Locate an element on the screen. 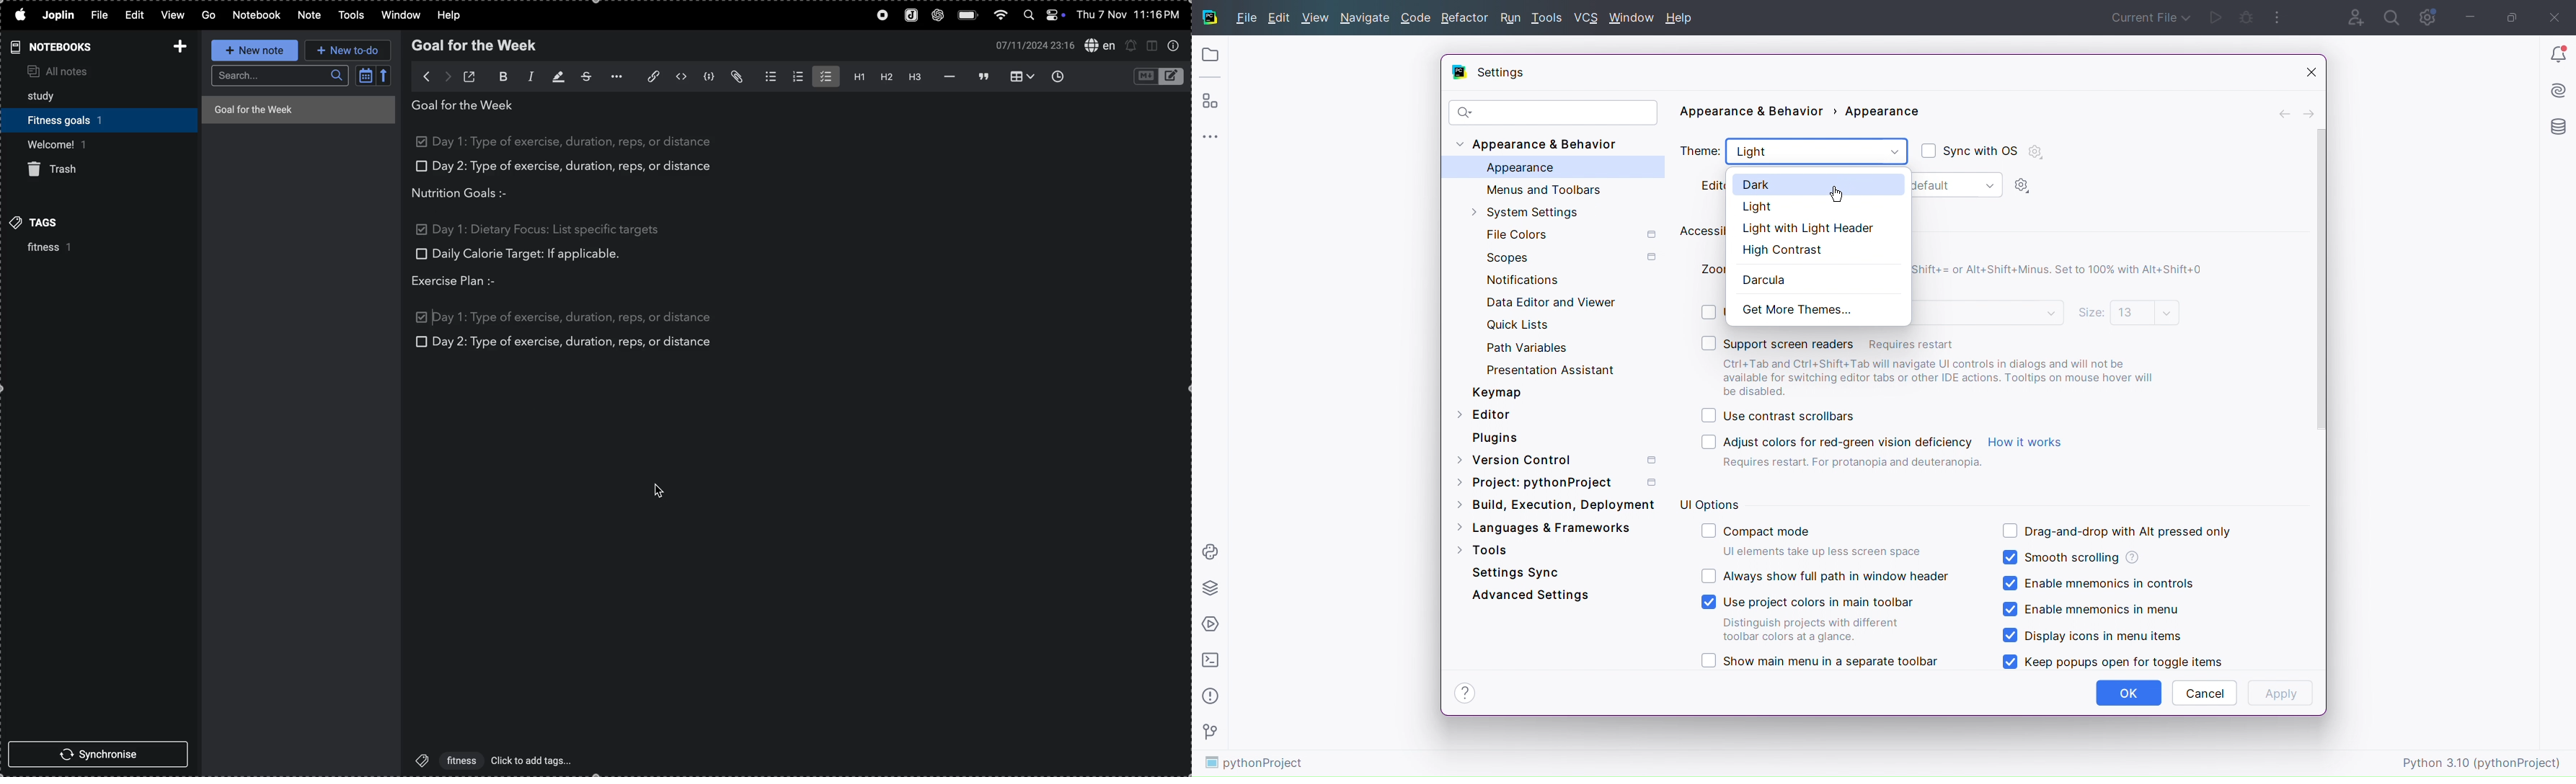  Check Bugs is located at coordinates (2247, 16).